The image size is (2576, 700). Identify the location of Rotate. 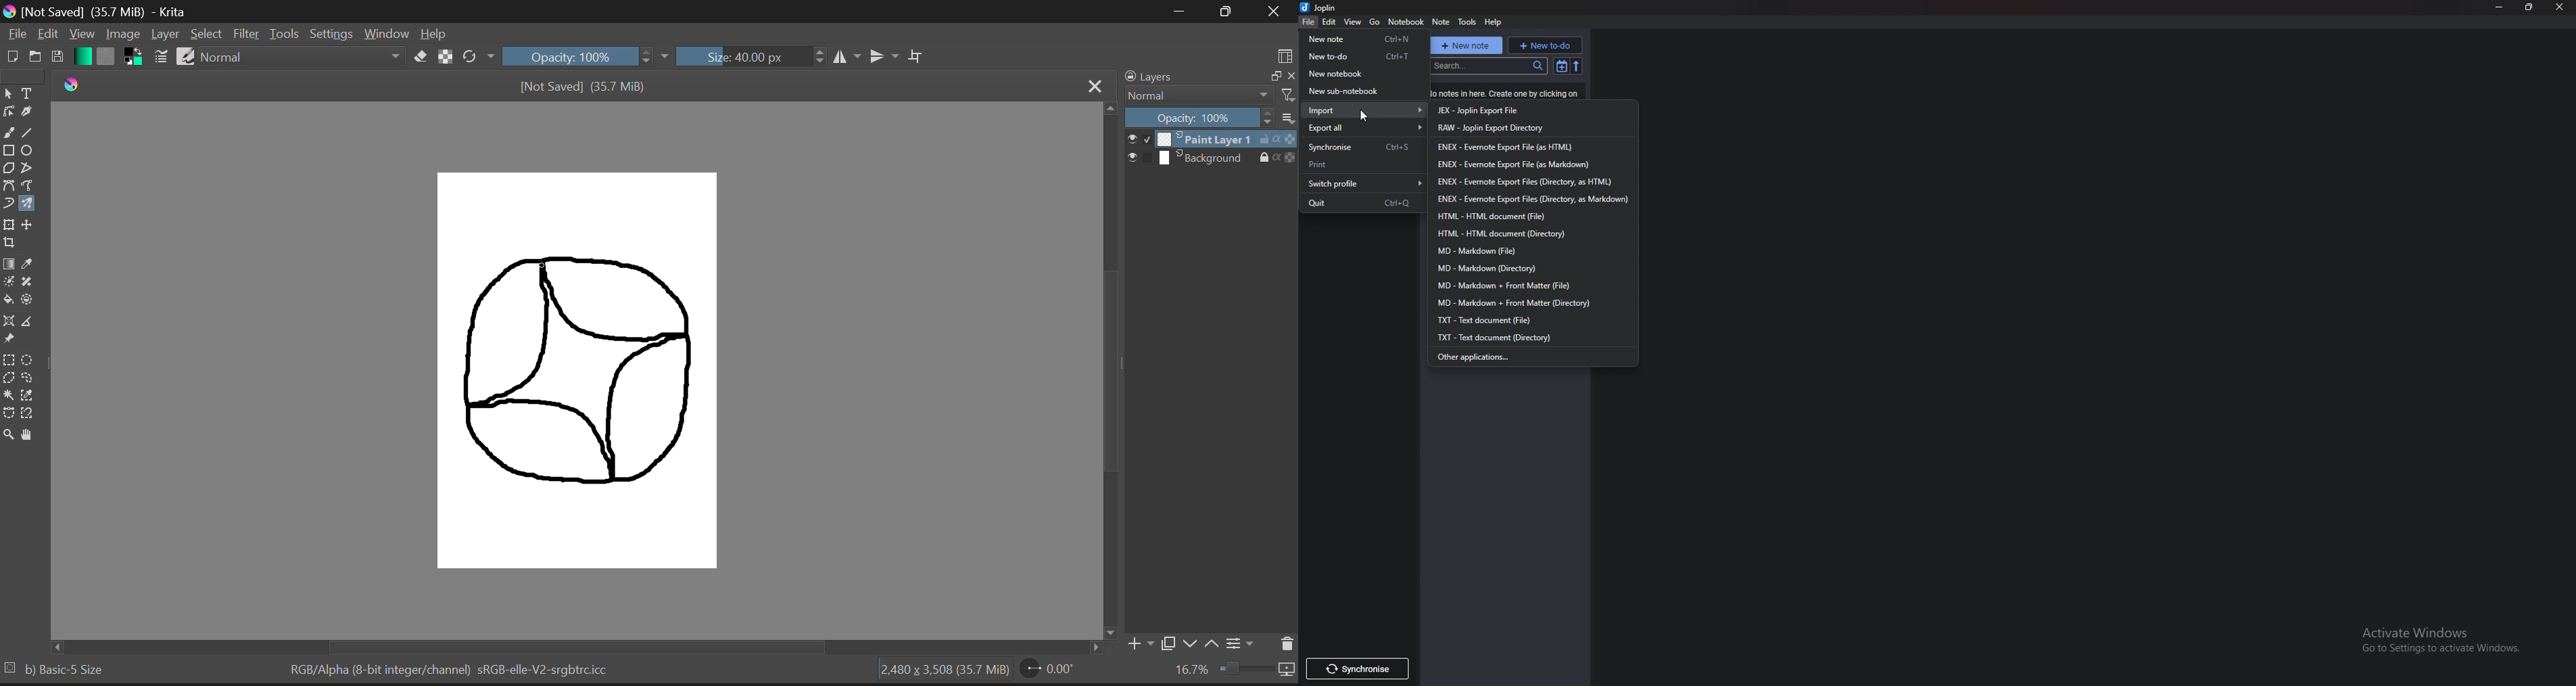
(478, 56).